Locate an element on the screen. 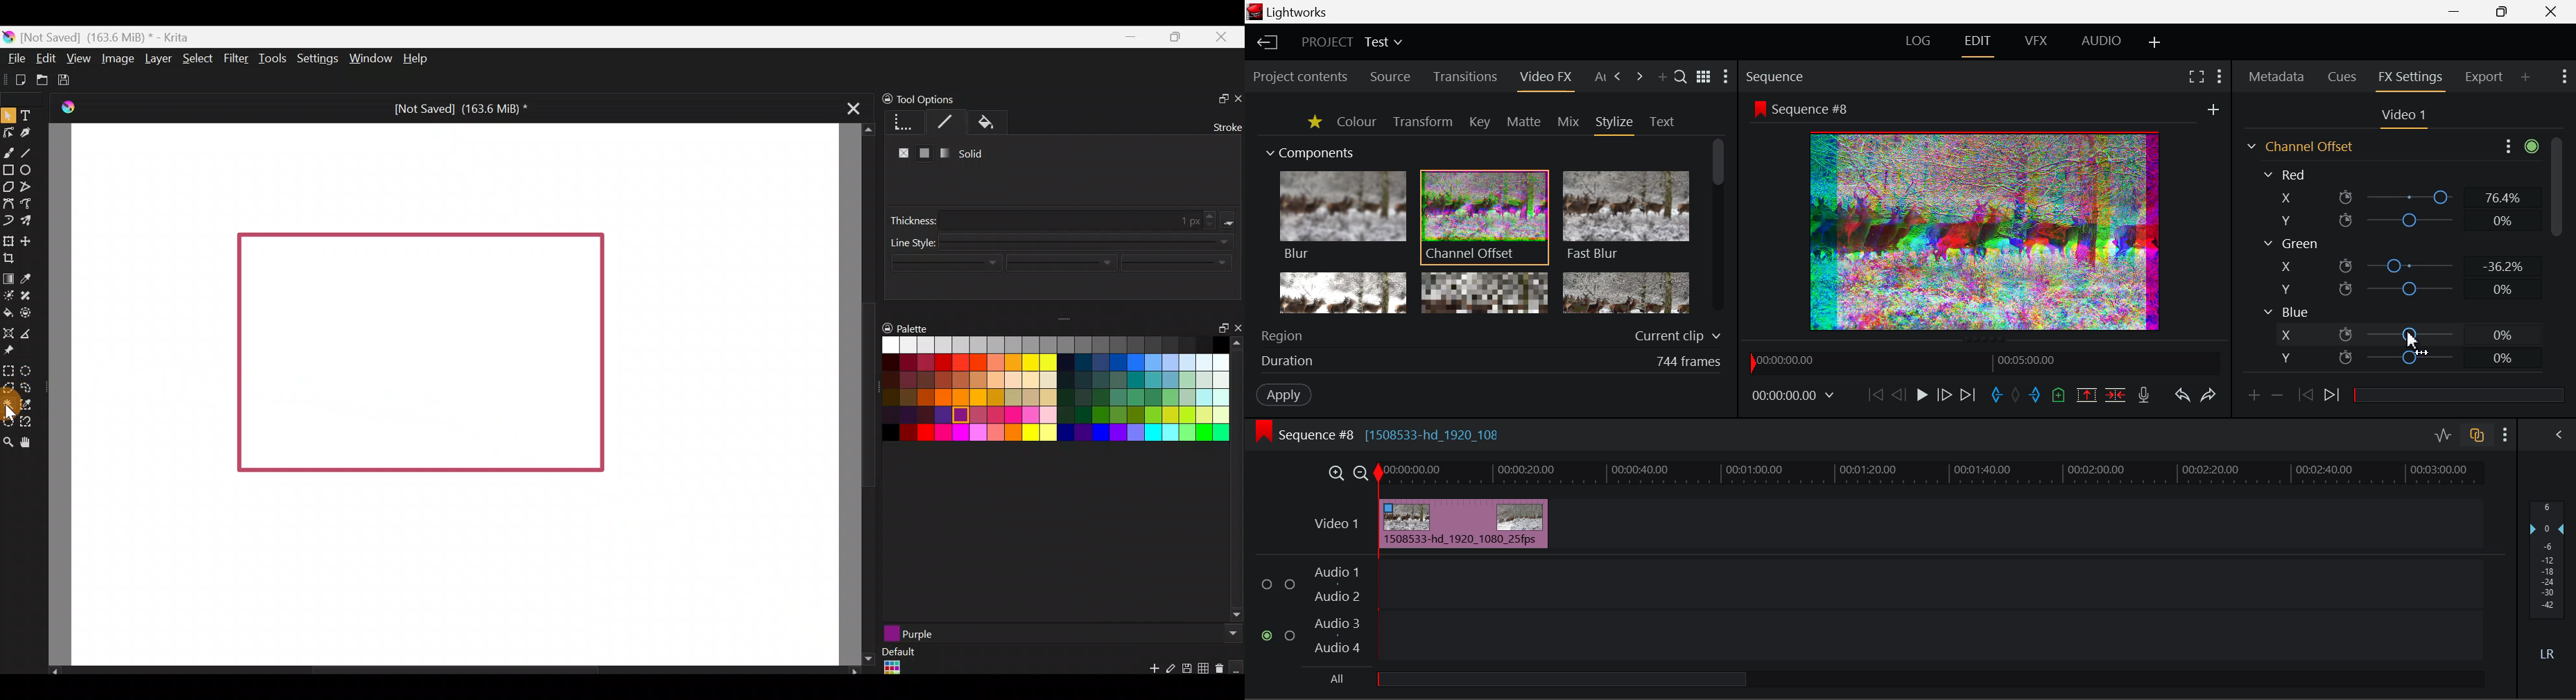  Help is located at coordinates (418, 60).